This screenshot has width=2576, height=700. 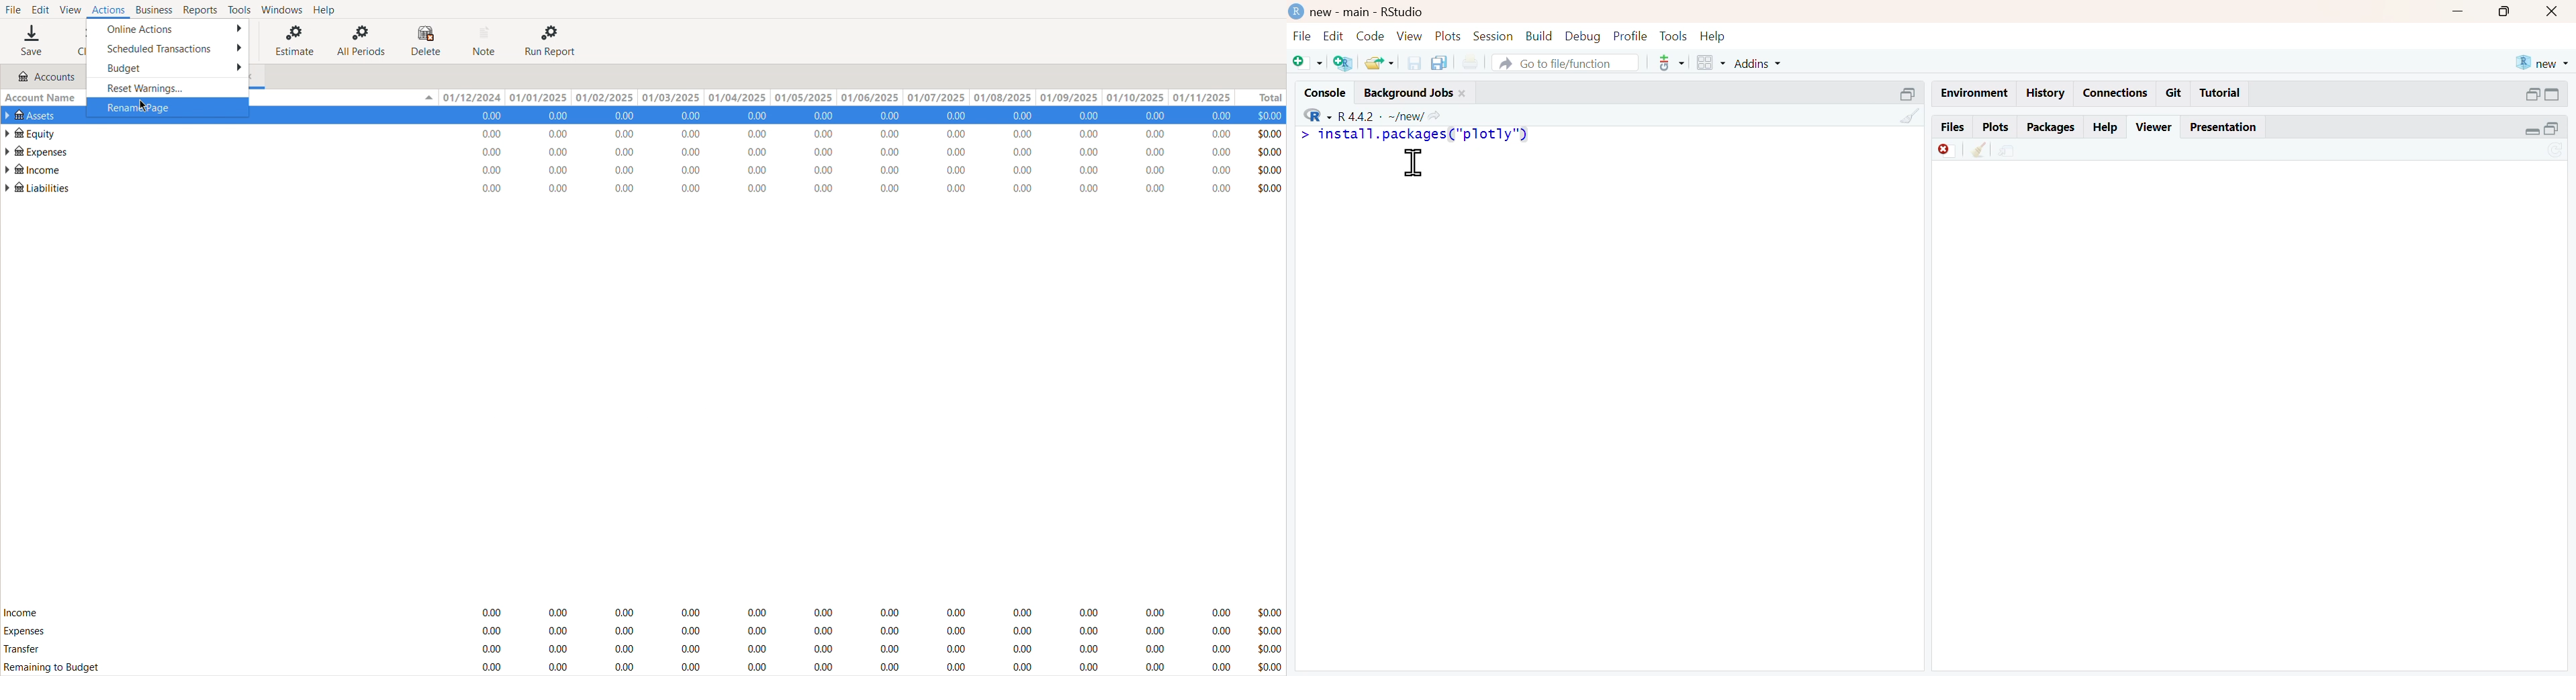 What do you see at coordinates (1306, 62) in the screenshot?
I see `new file` at bounding box center [1306, 62].